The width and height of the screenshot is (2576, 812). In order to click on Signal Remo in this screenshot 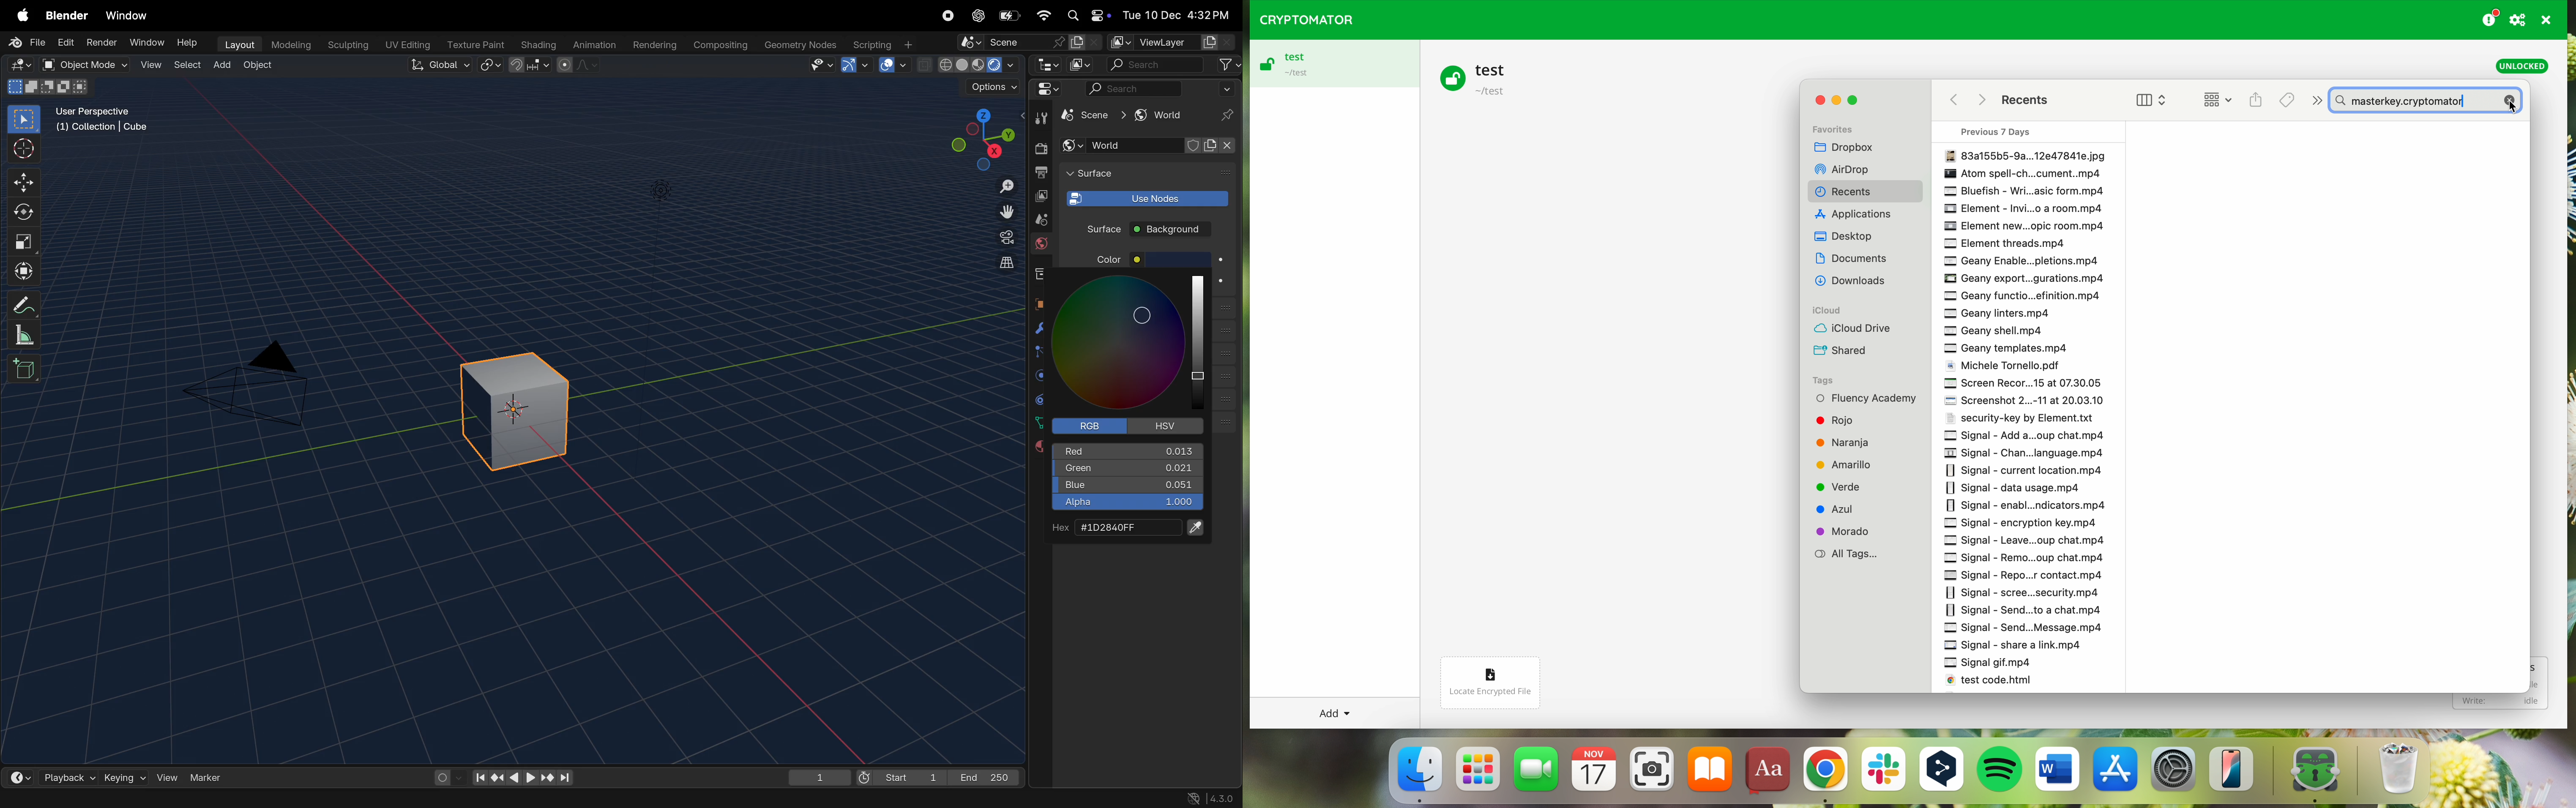, I will do `click(2029, 558)`.